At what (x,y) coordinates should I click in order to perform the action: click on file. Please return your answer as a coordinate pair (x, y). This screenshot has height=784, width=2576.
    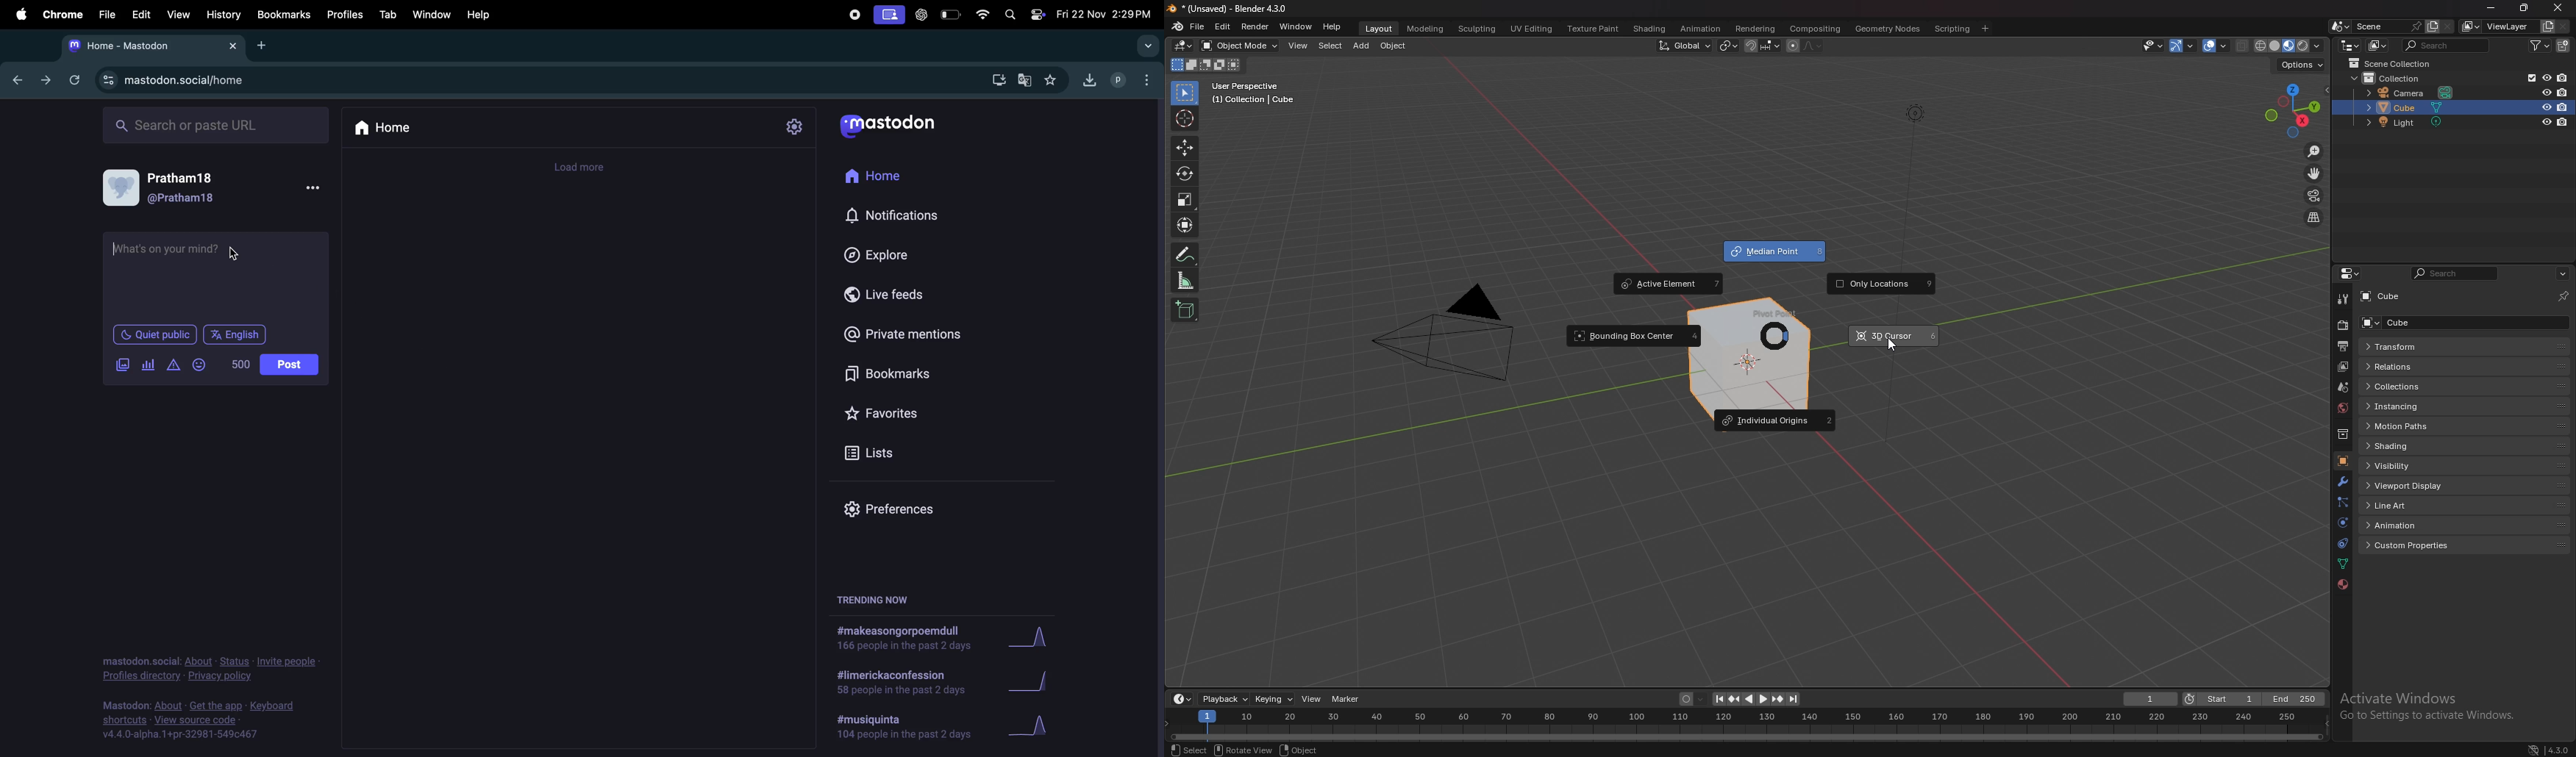
    Looking at the image, I should click on (1199, 26).